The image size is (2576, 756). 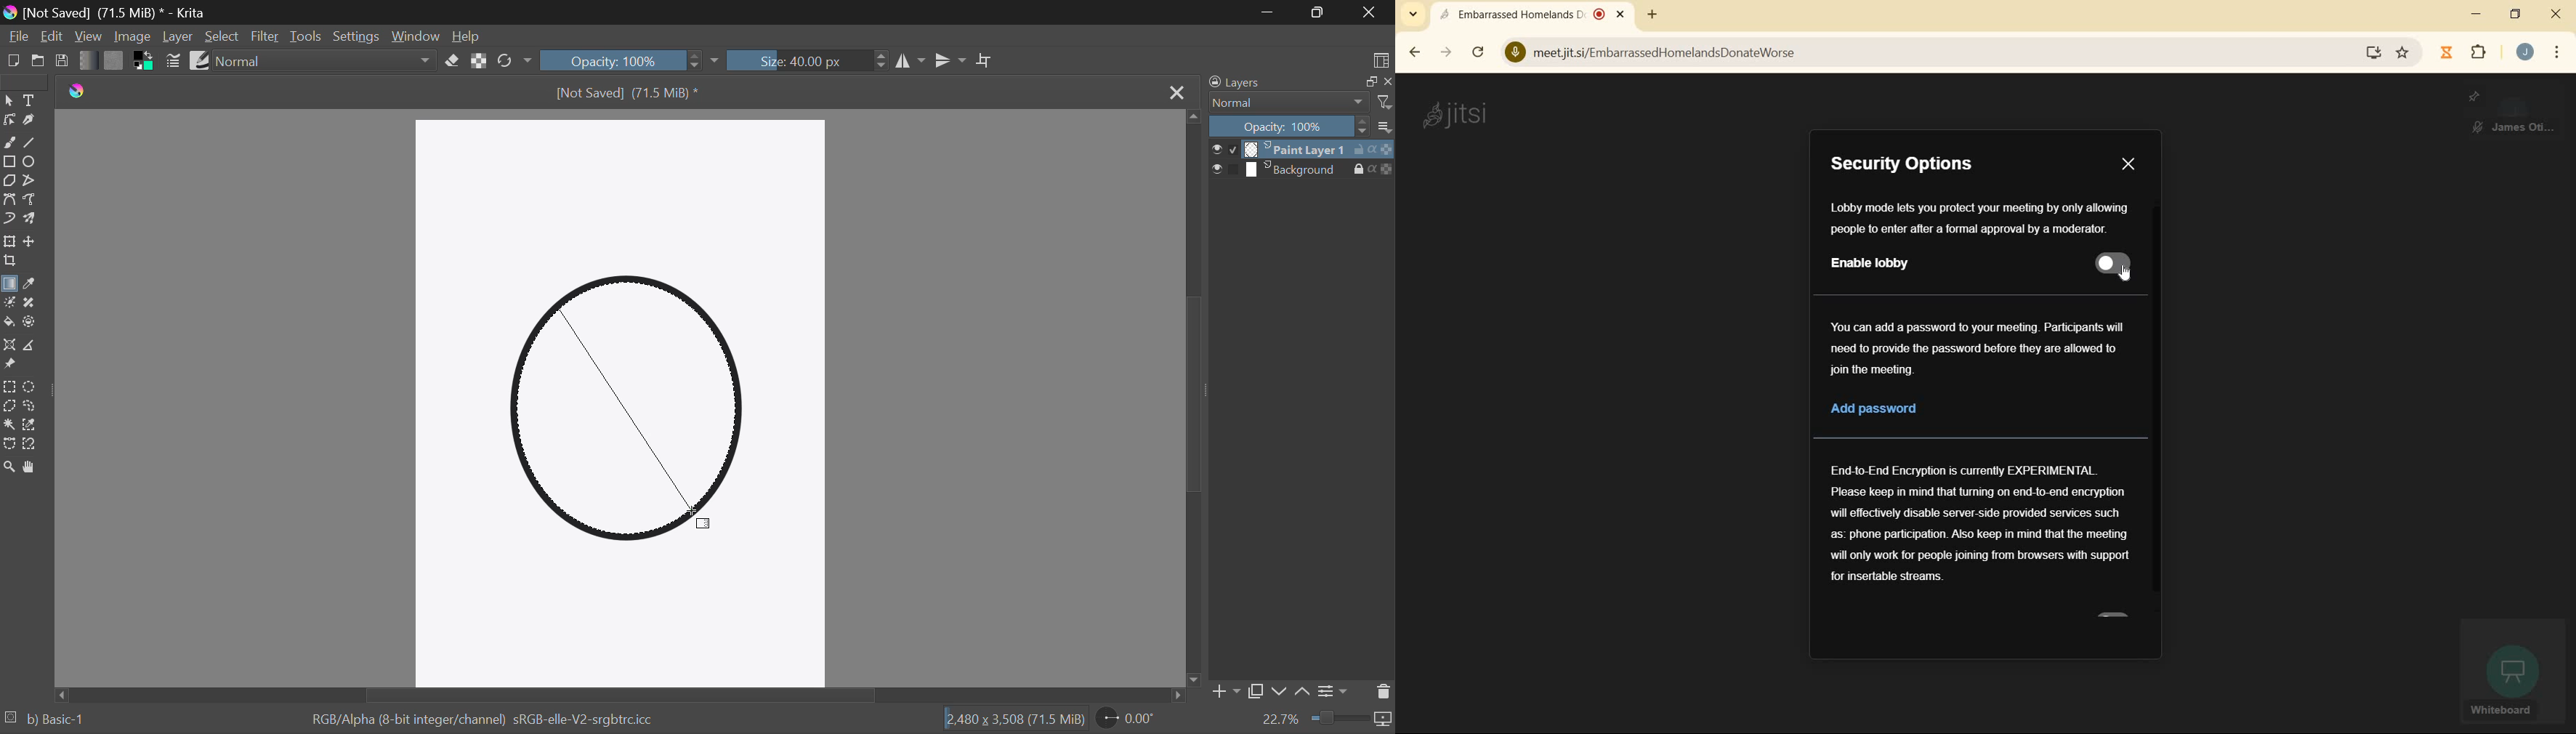 I want to click on Edit Shapes, so click(x=9, y=121).